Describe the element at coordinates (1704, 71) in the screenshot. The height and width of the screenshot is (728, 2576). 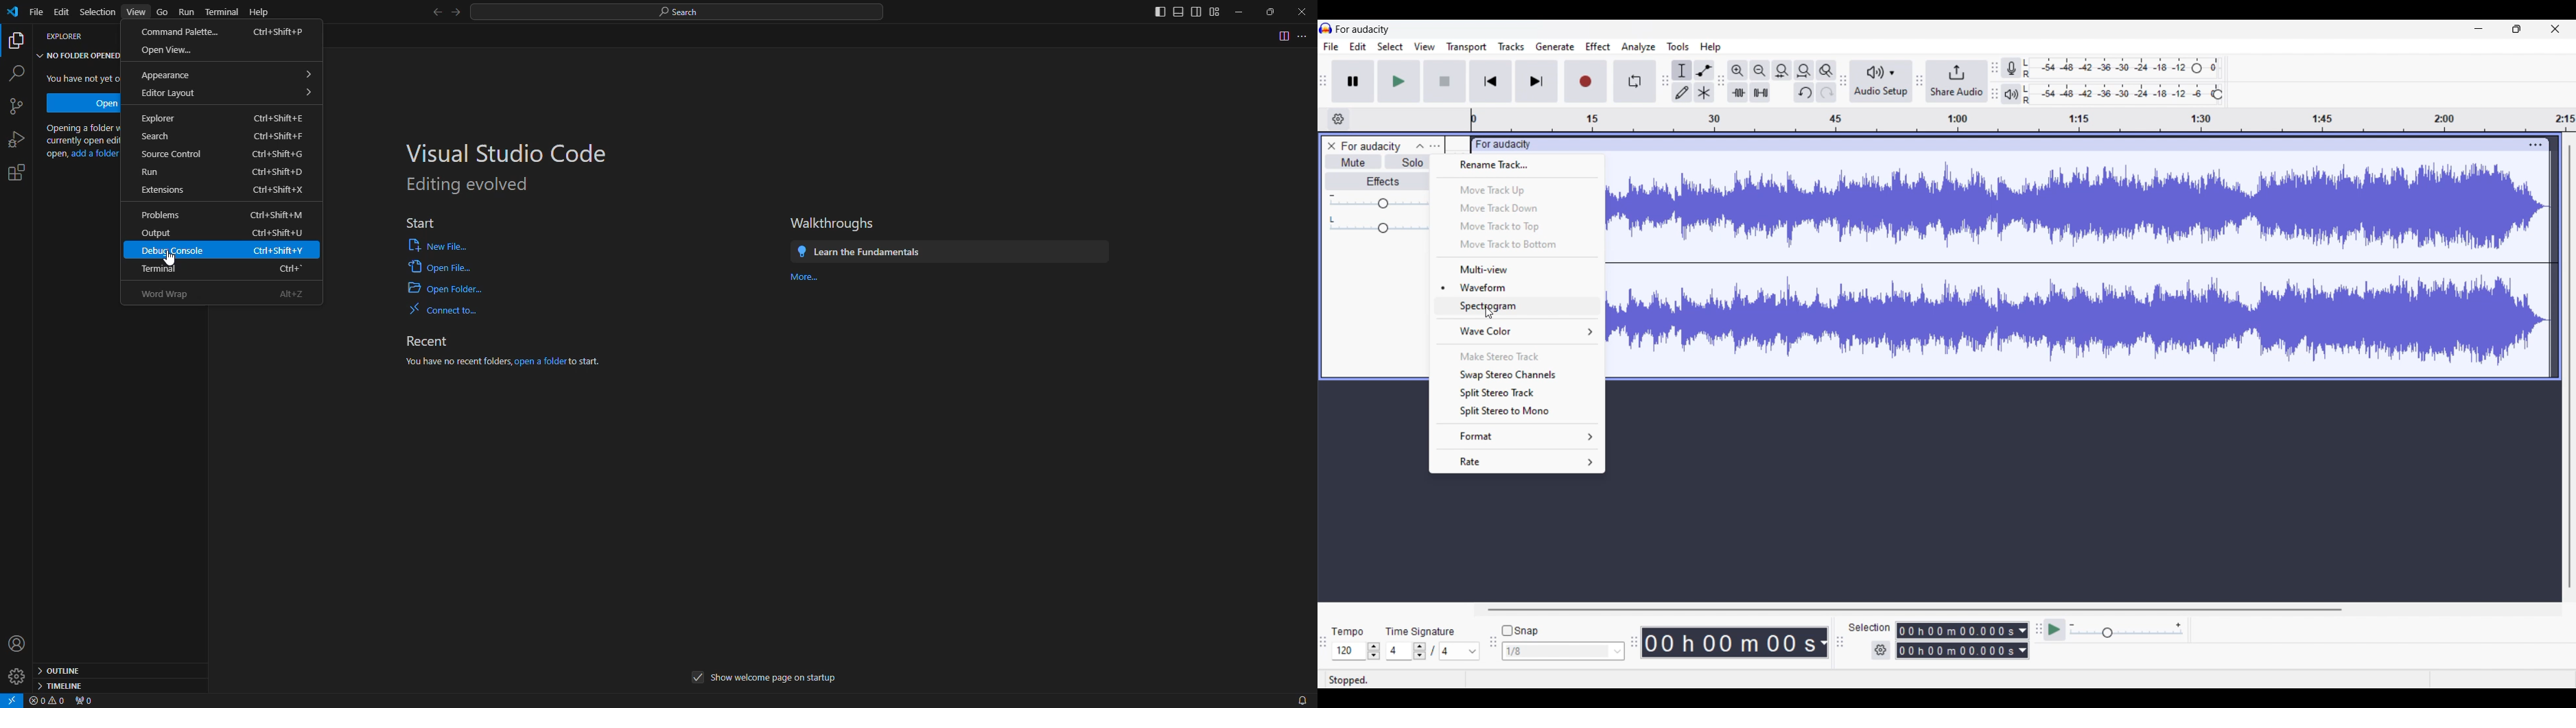
I see `Envelop tool` at that location.